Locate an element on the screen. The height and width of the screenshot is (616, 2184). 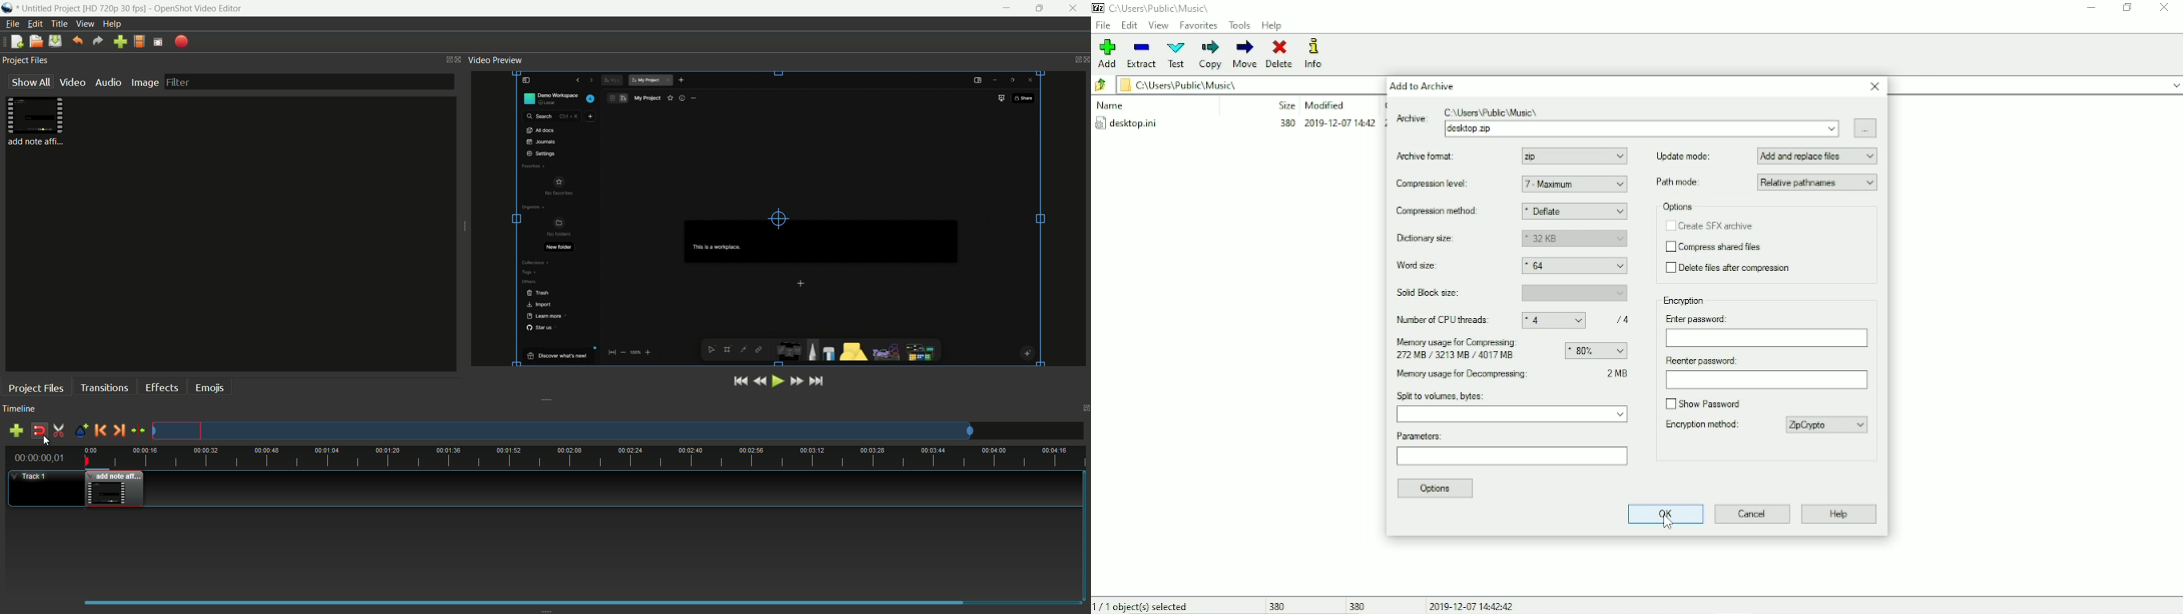
Date and Time is located at coordinates (1475, 605).